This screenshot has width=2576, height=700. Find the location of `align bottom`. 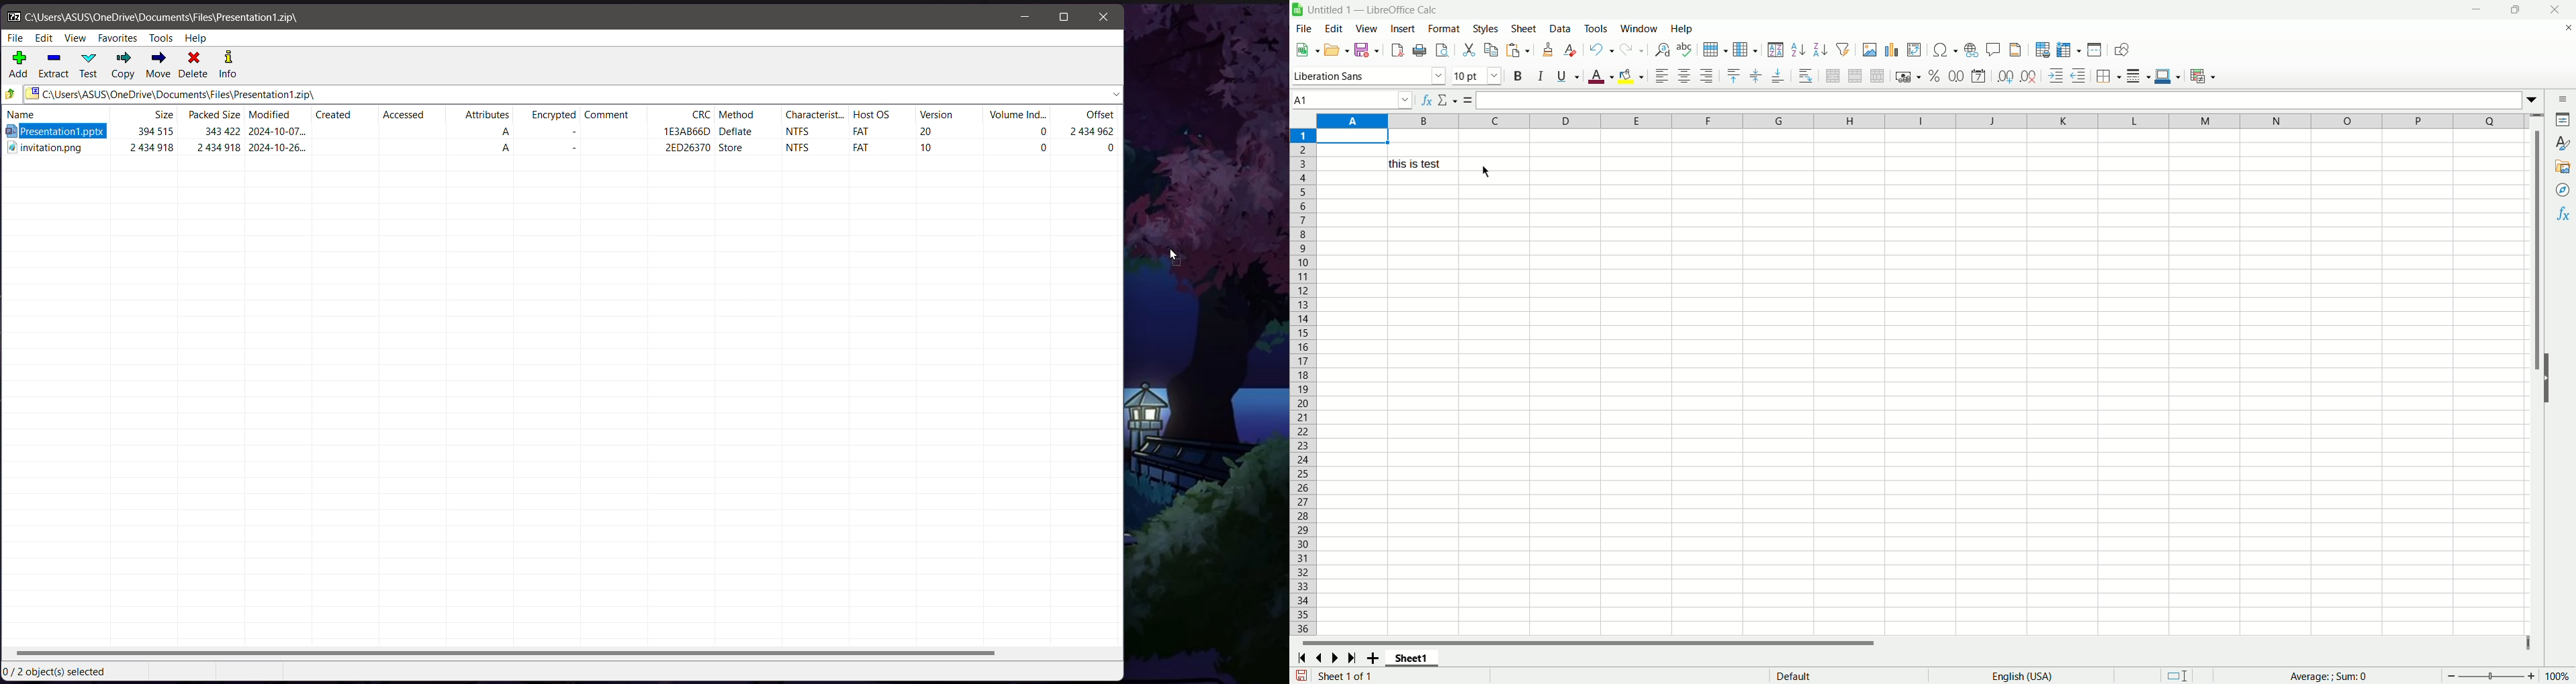

align bottom is located at coordinates (1779, 76).